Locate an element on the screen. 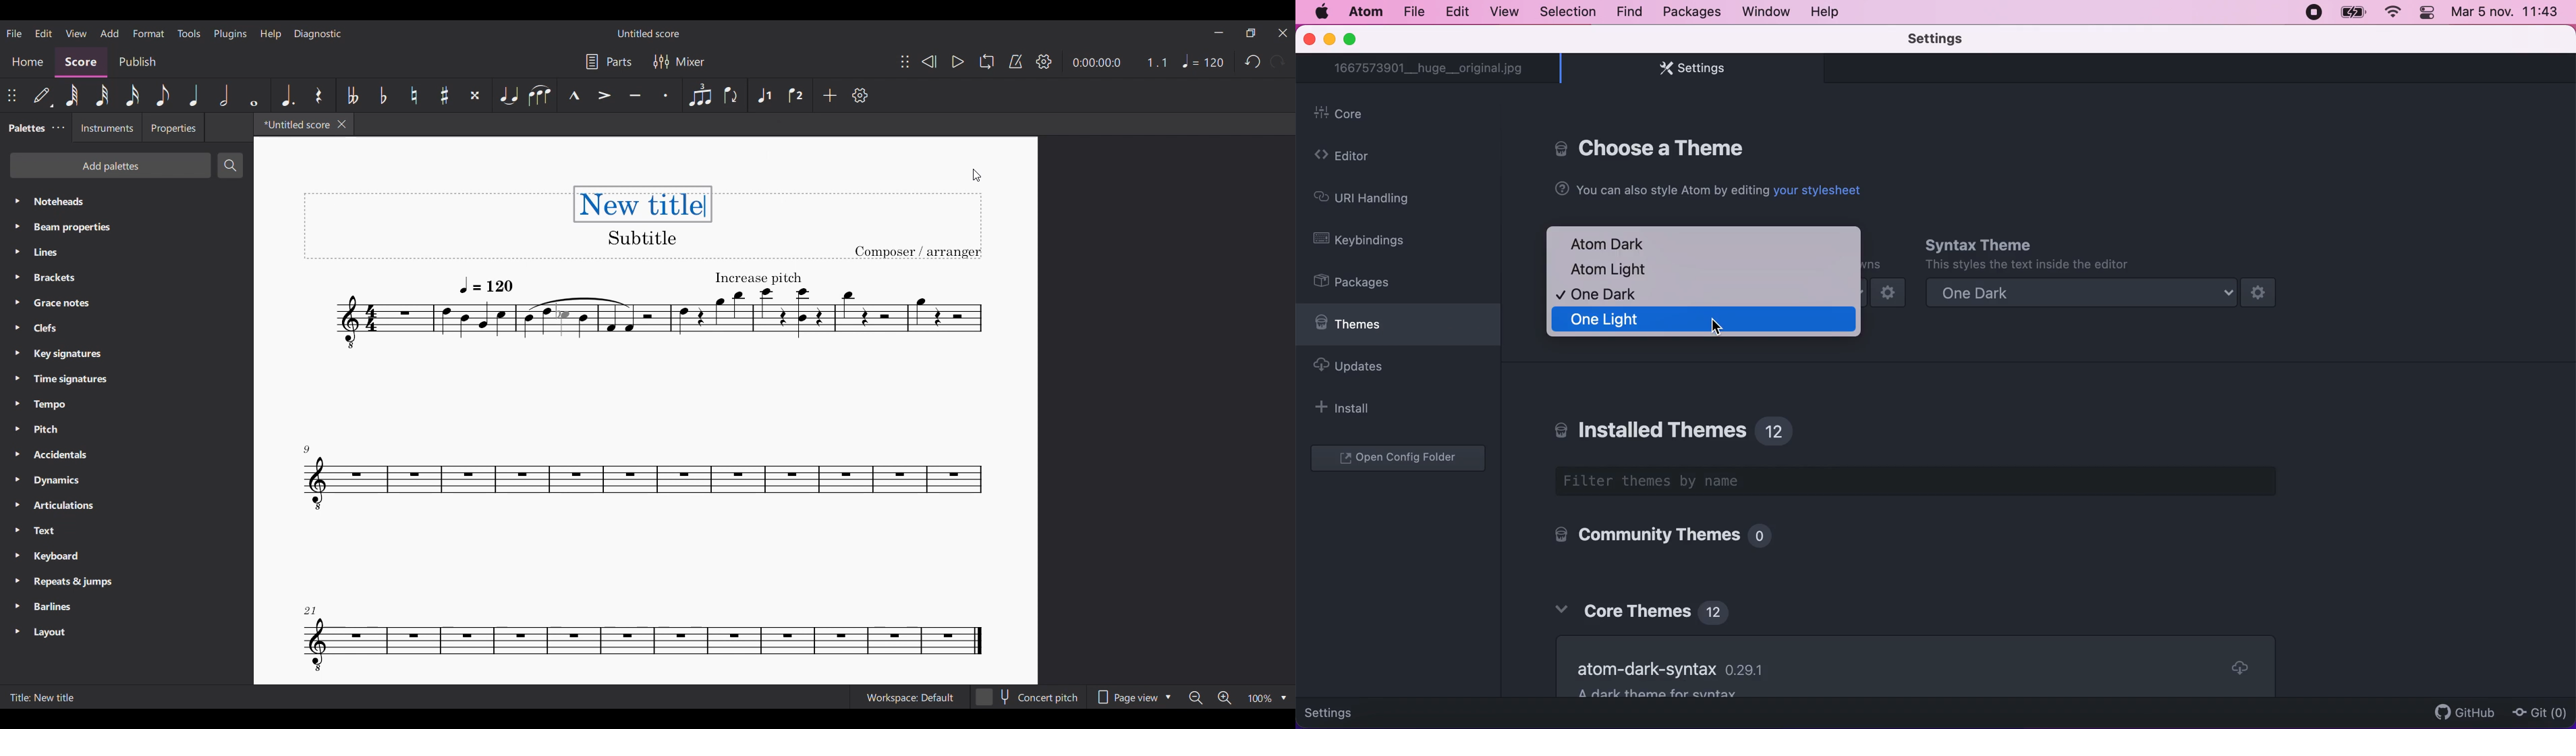 This screenshot has height=756, width=2576. Publish section is located at coordinates (137, 62).